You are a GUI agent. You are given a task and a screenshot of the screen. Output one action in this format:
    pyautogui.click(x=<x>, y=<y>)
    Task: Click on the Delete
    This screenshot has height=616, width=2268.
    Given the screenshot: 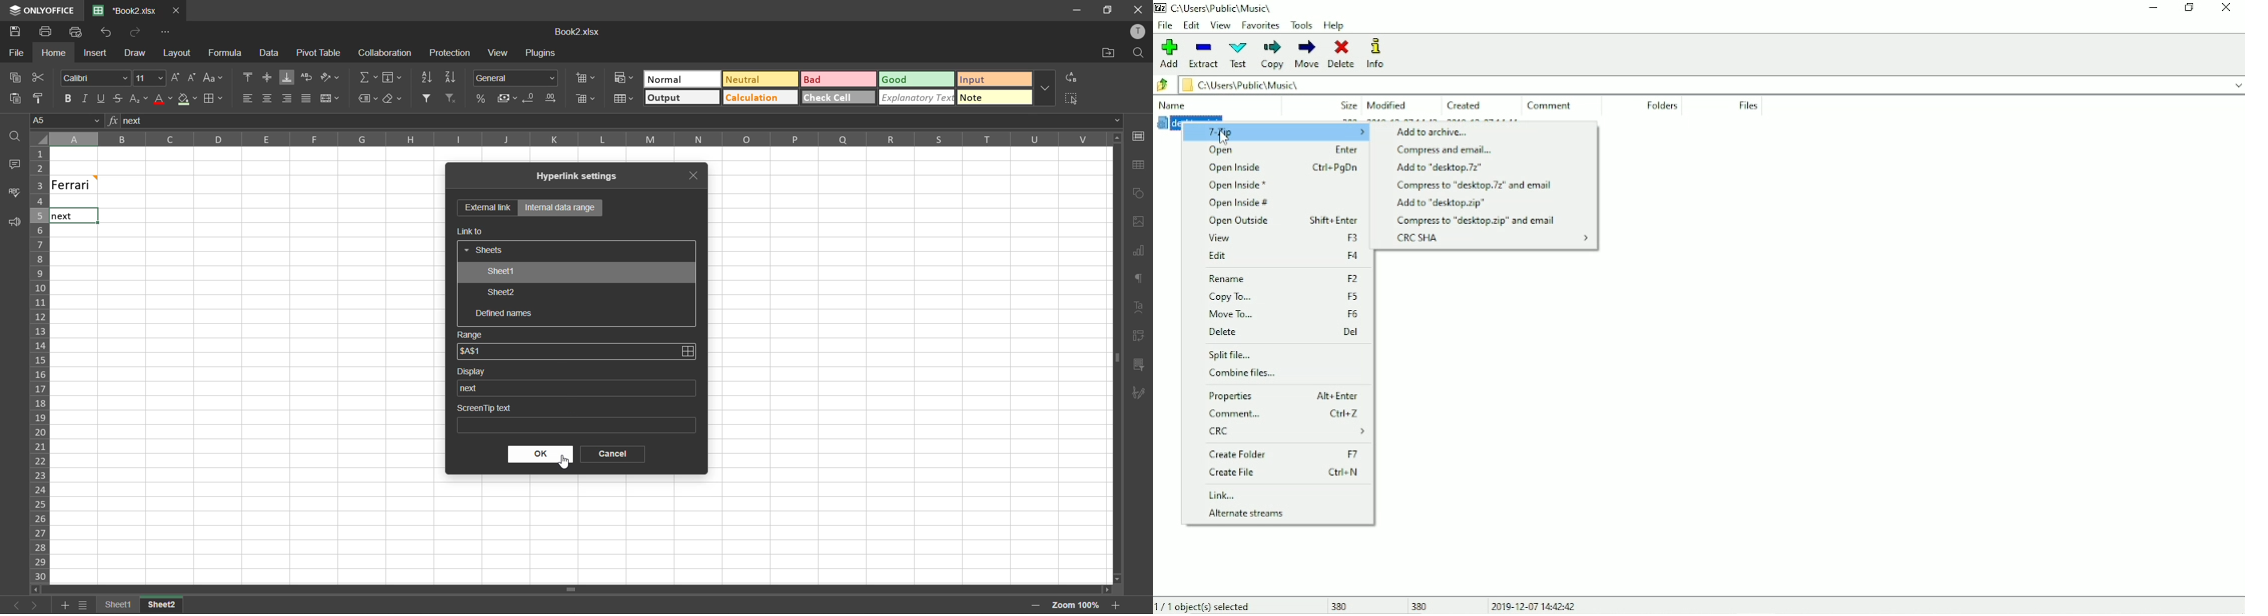 What is the action you would take?
    pyautogui.click(x=1283, y=332)
    